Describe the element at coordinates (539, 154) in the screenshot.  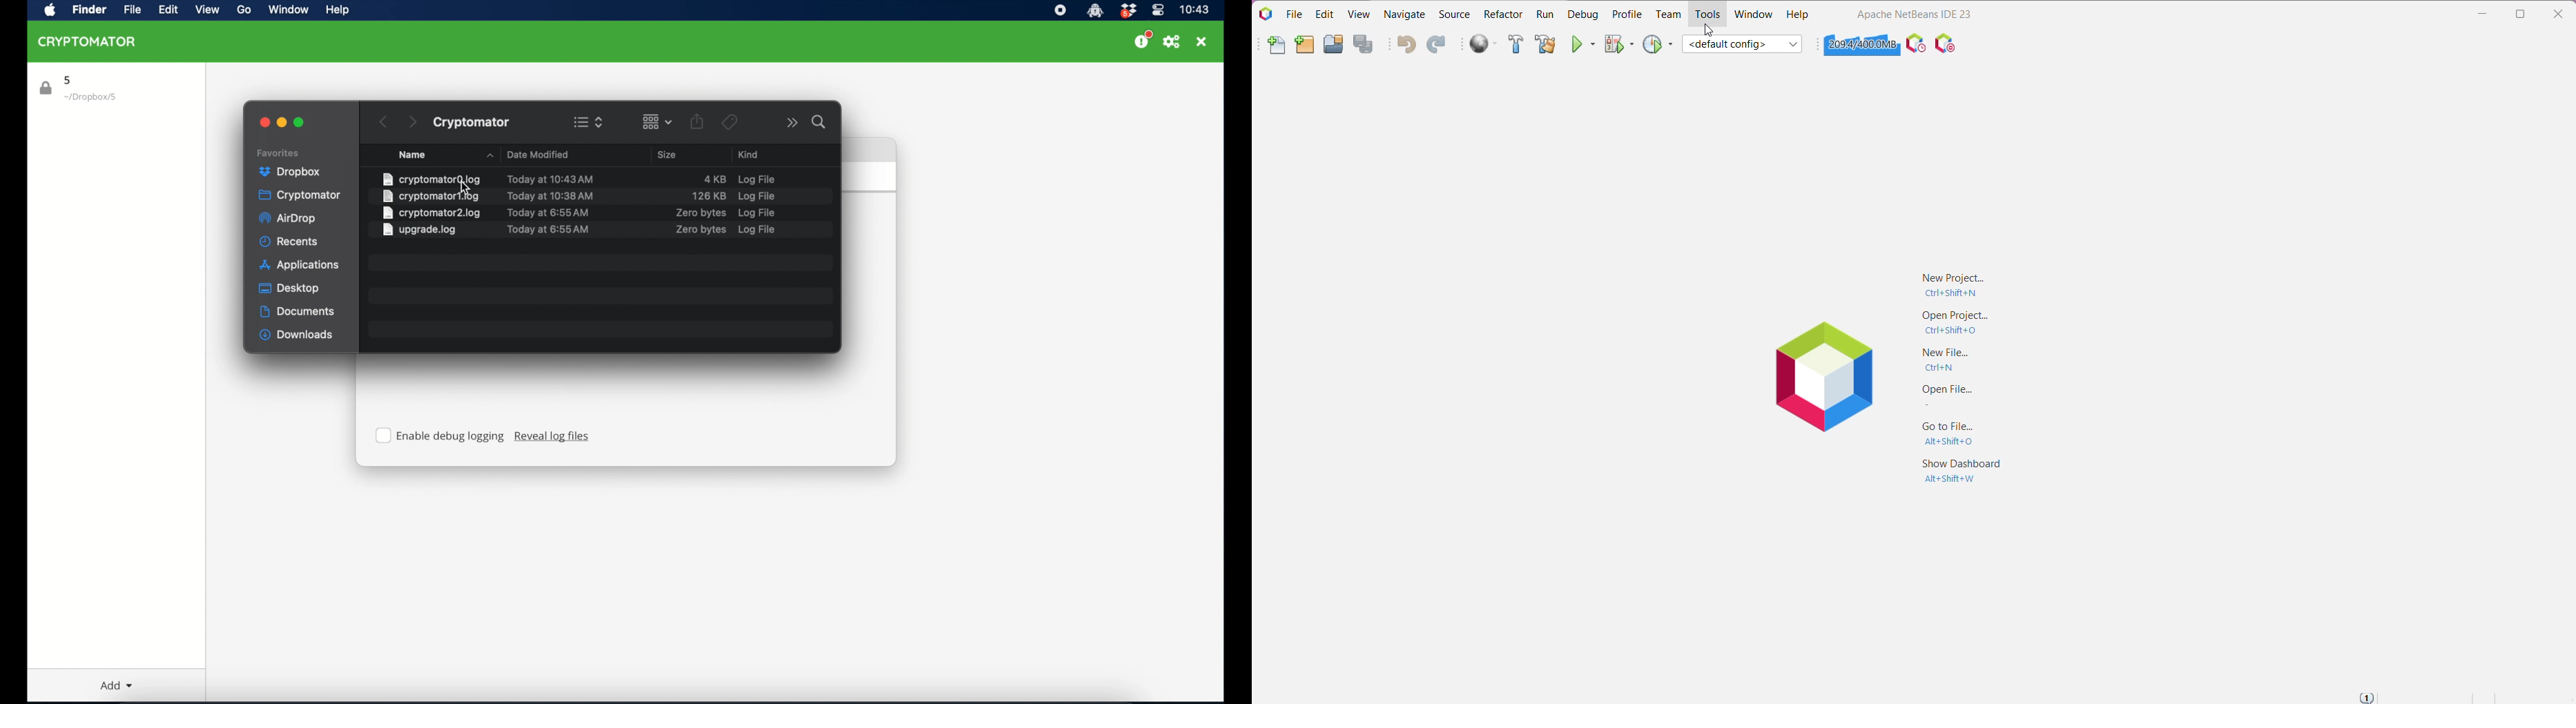
I see `date modified` at that location.